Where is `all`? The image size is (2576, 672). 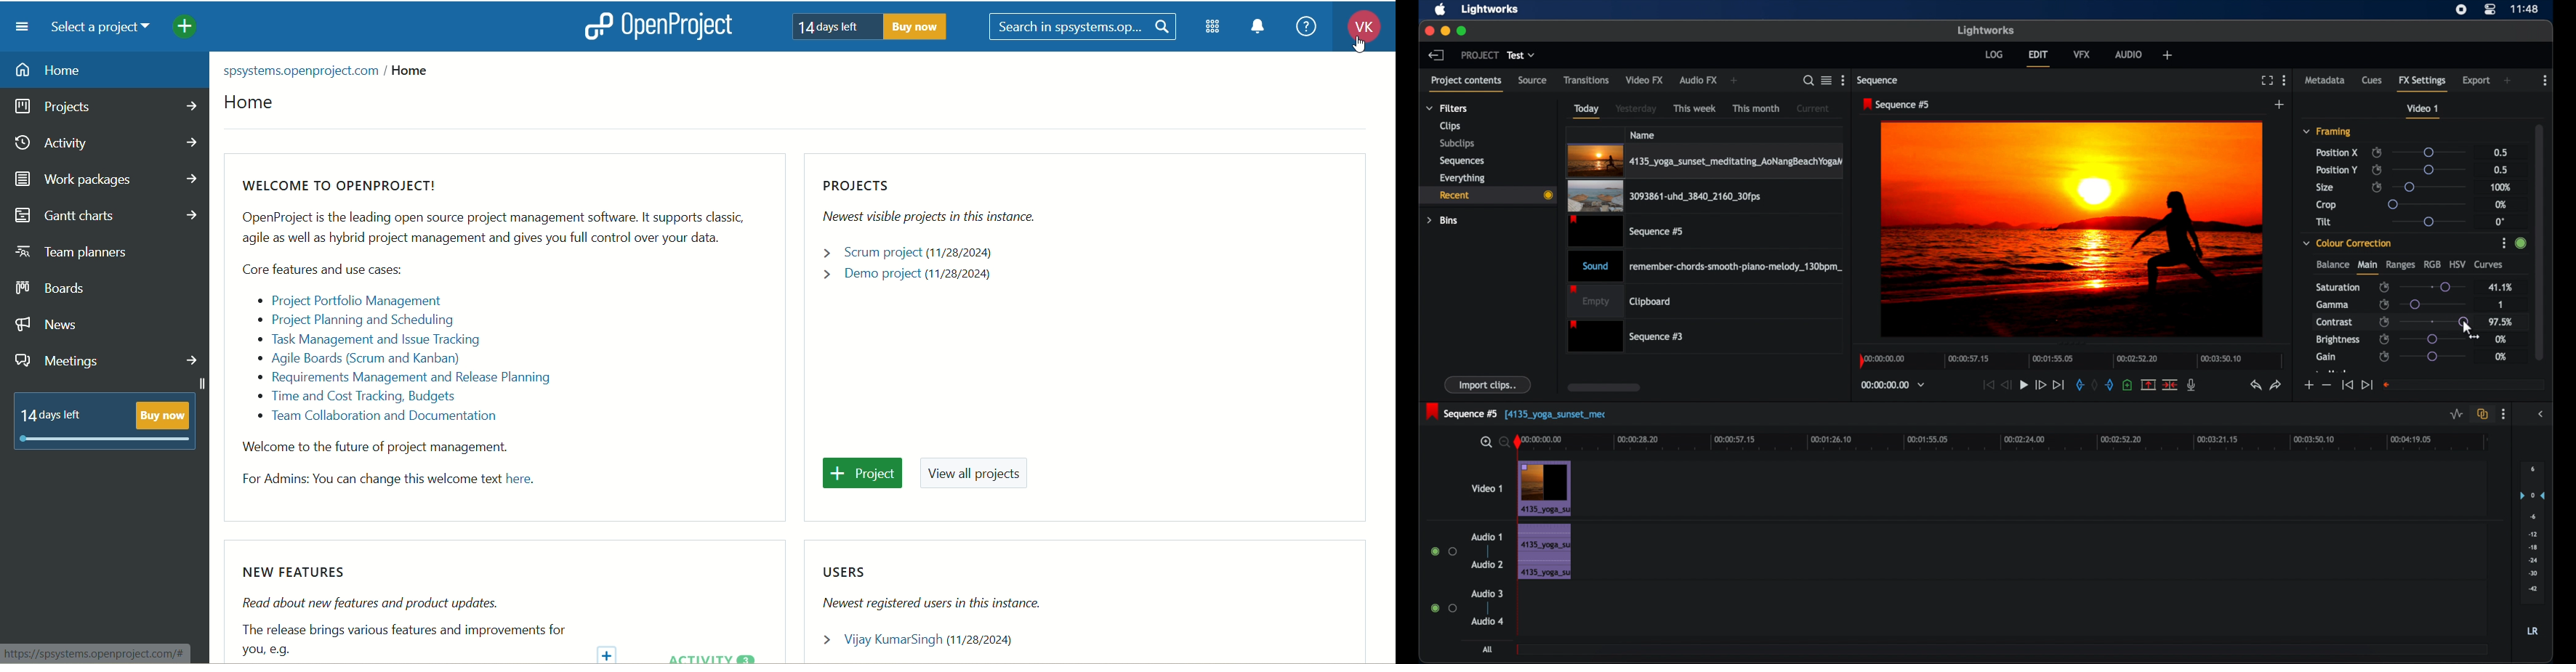
all is located at coordinates (1488, 649).